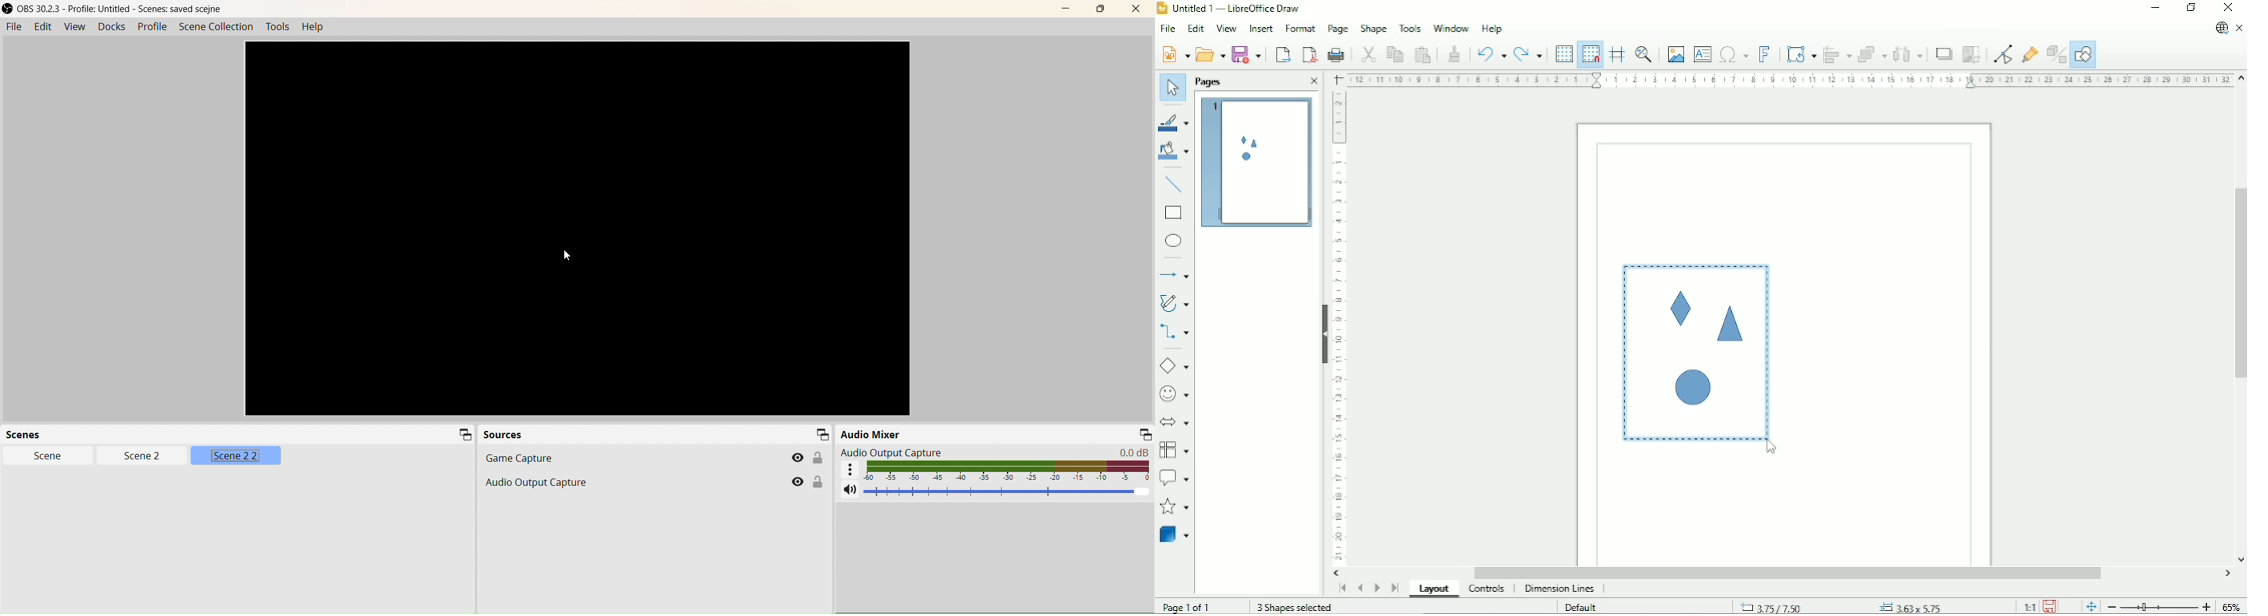 This screenshot has width=2268, height=616. I want to click on Default, so click(1580, 607).